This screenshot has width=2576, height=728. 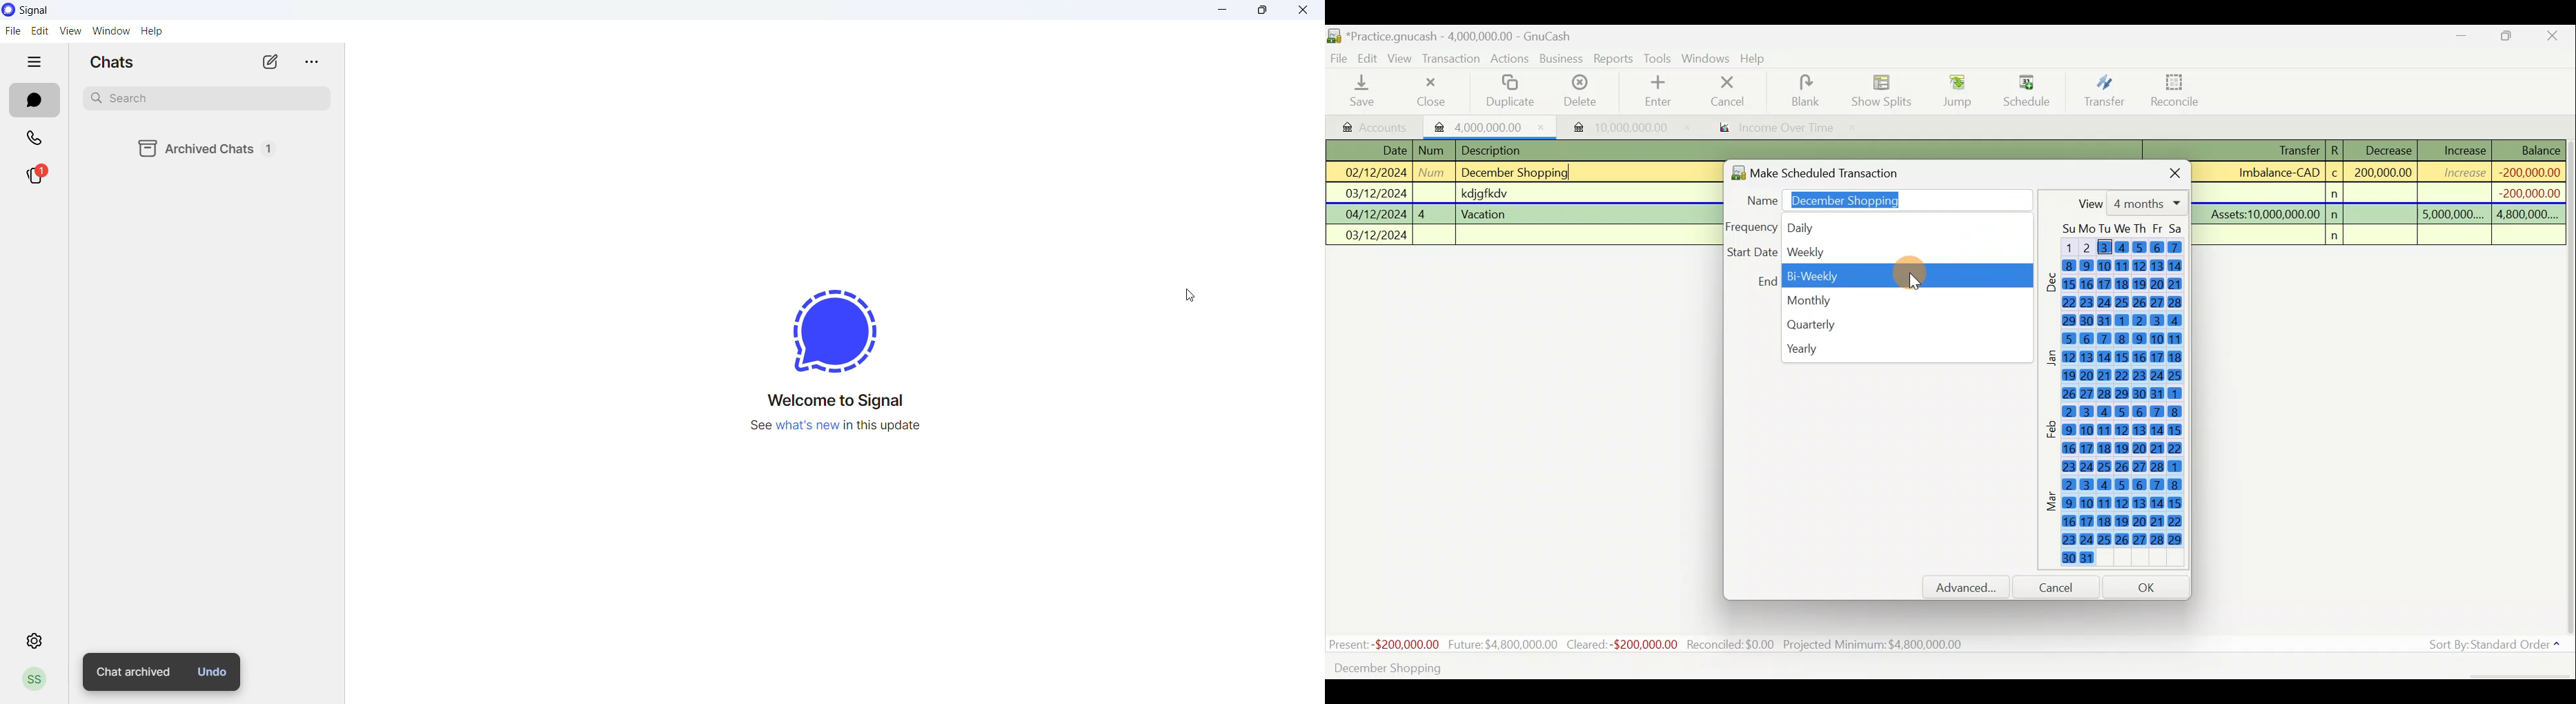 I want to click on Close, so click(x=2164, y=171).